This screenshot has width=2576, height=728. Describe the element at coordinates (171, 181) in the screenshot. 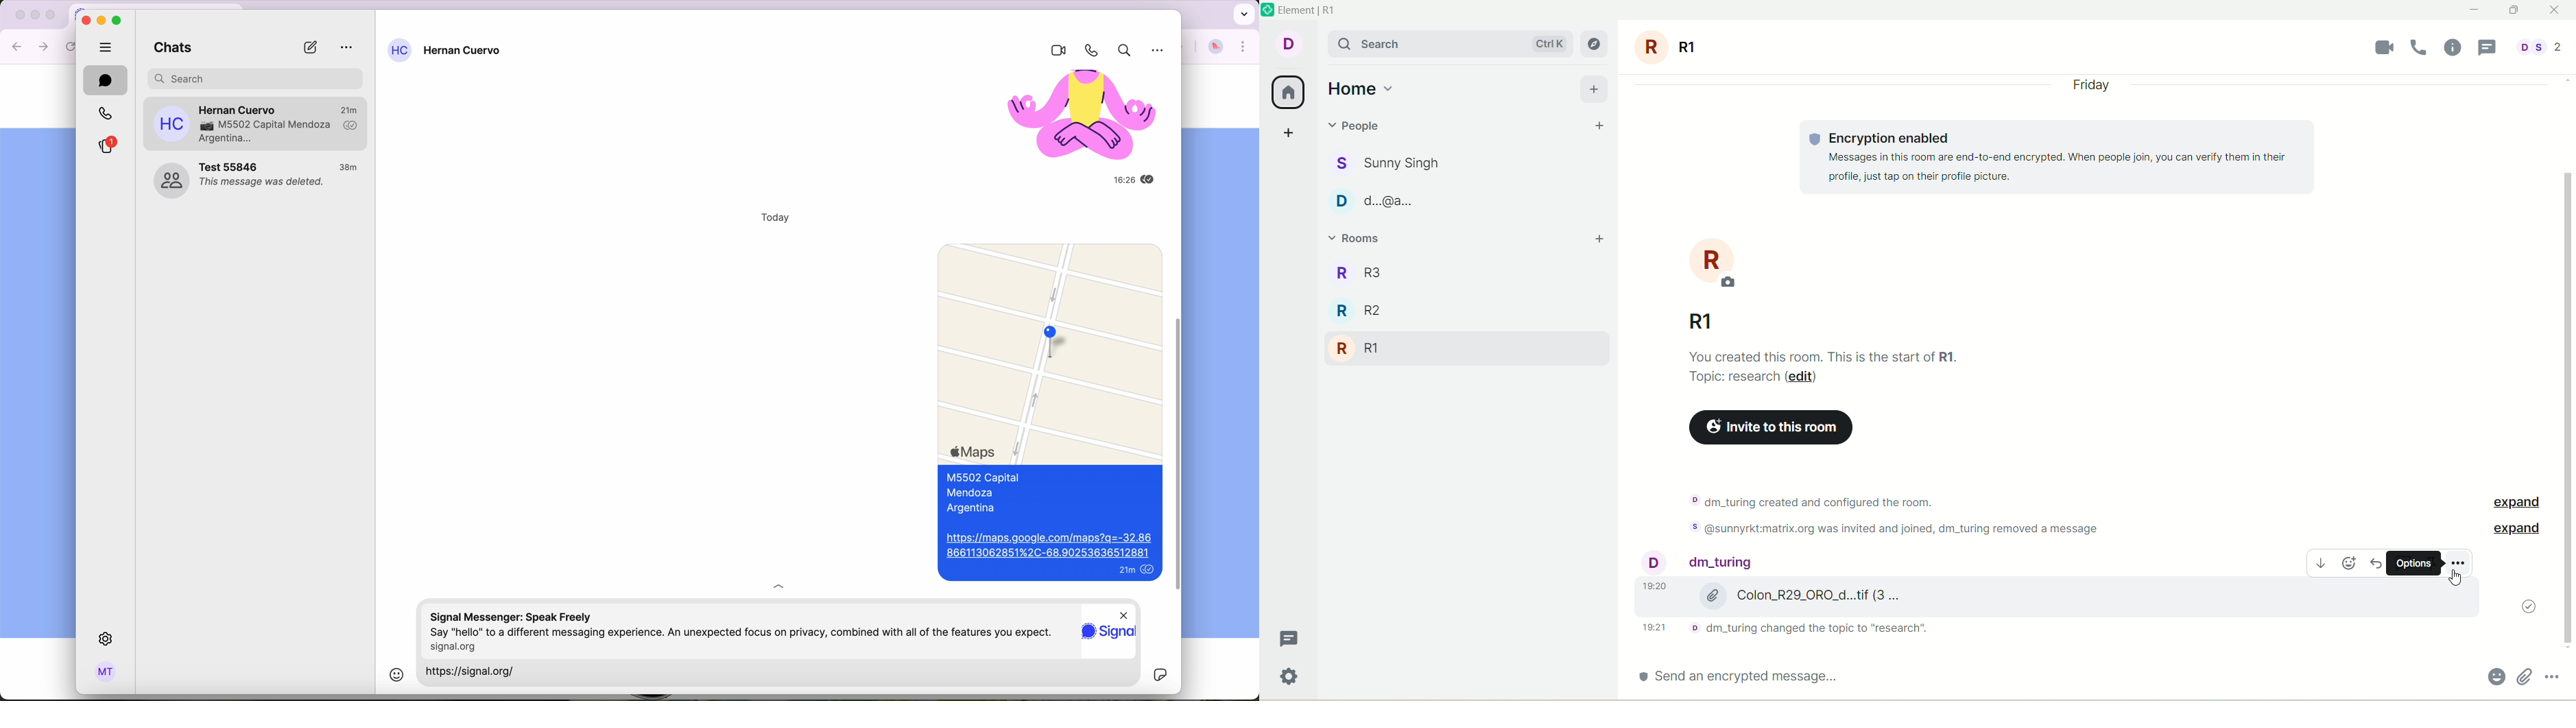

I see `00
ca` at that location.